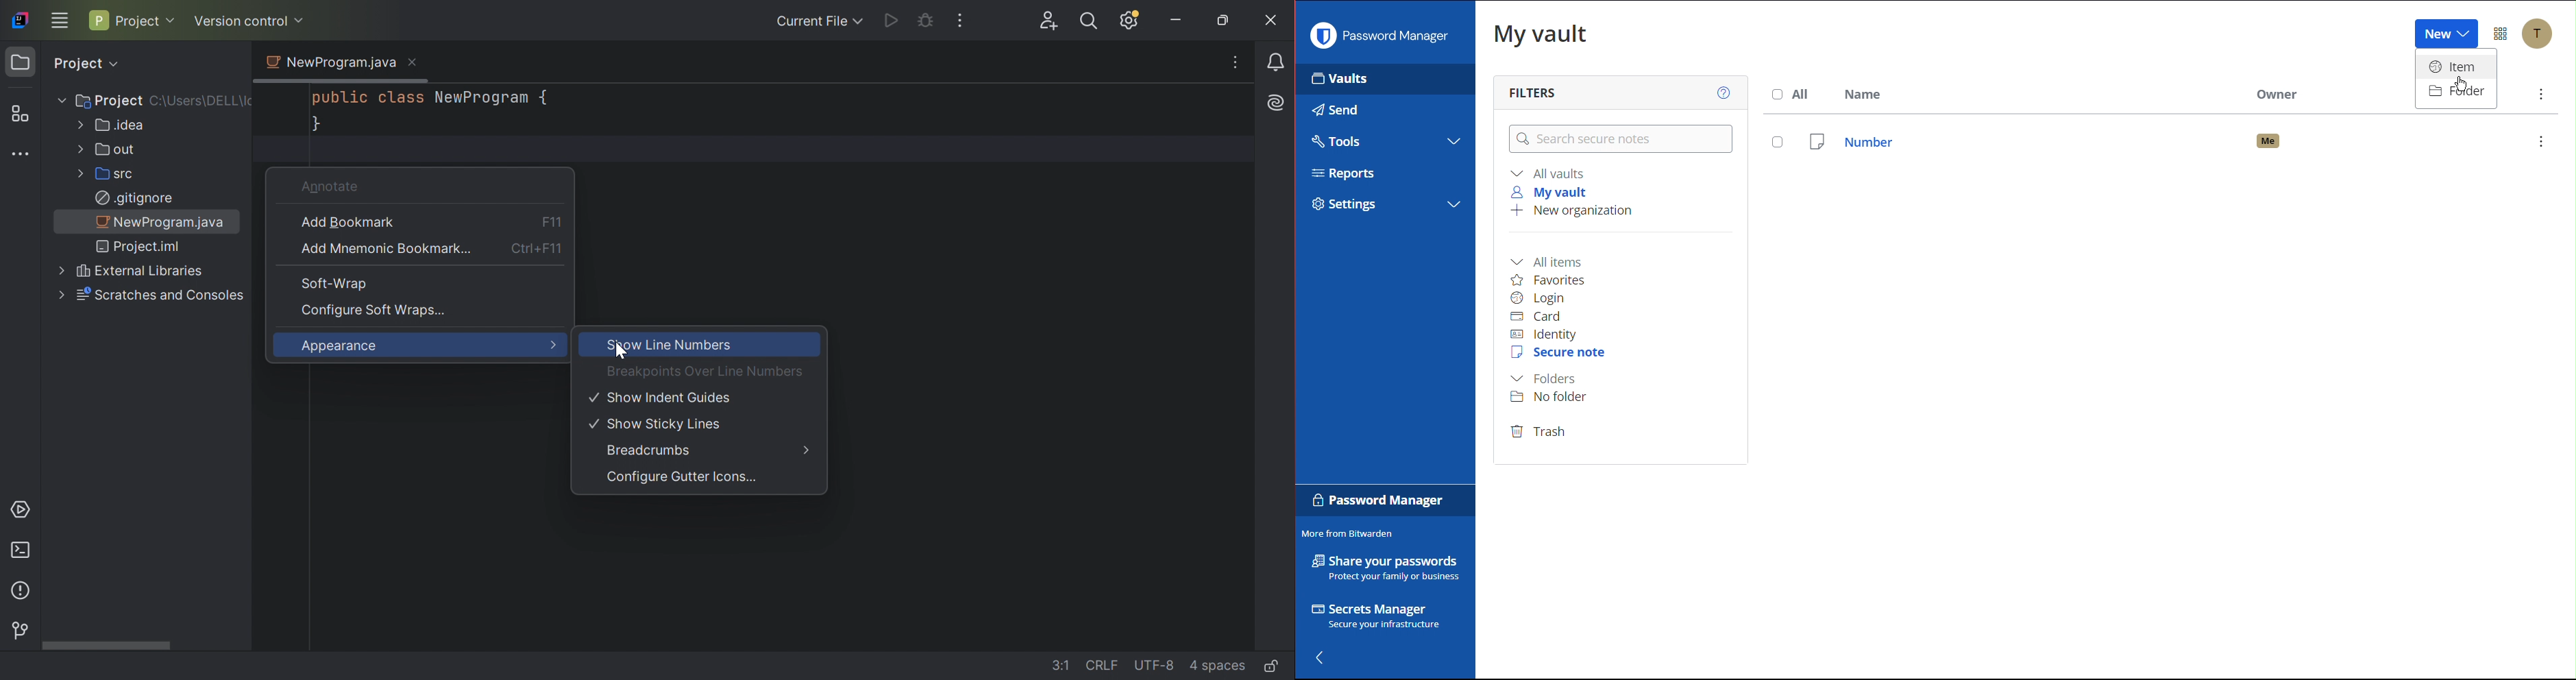 This screenshot has height=700, width=2576. I want to click on My Vault, so click(1541, 33).